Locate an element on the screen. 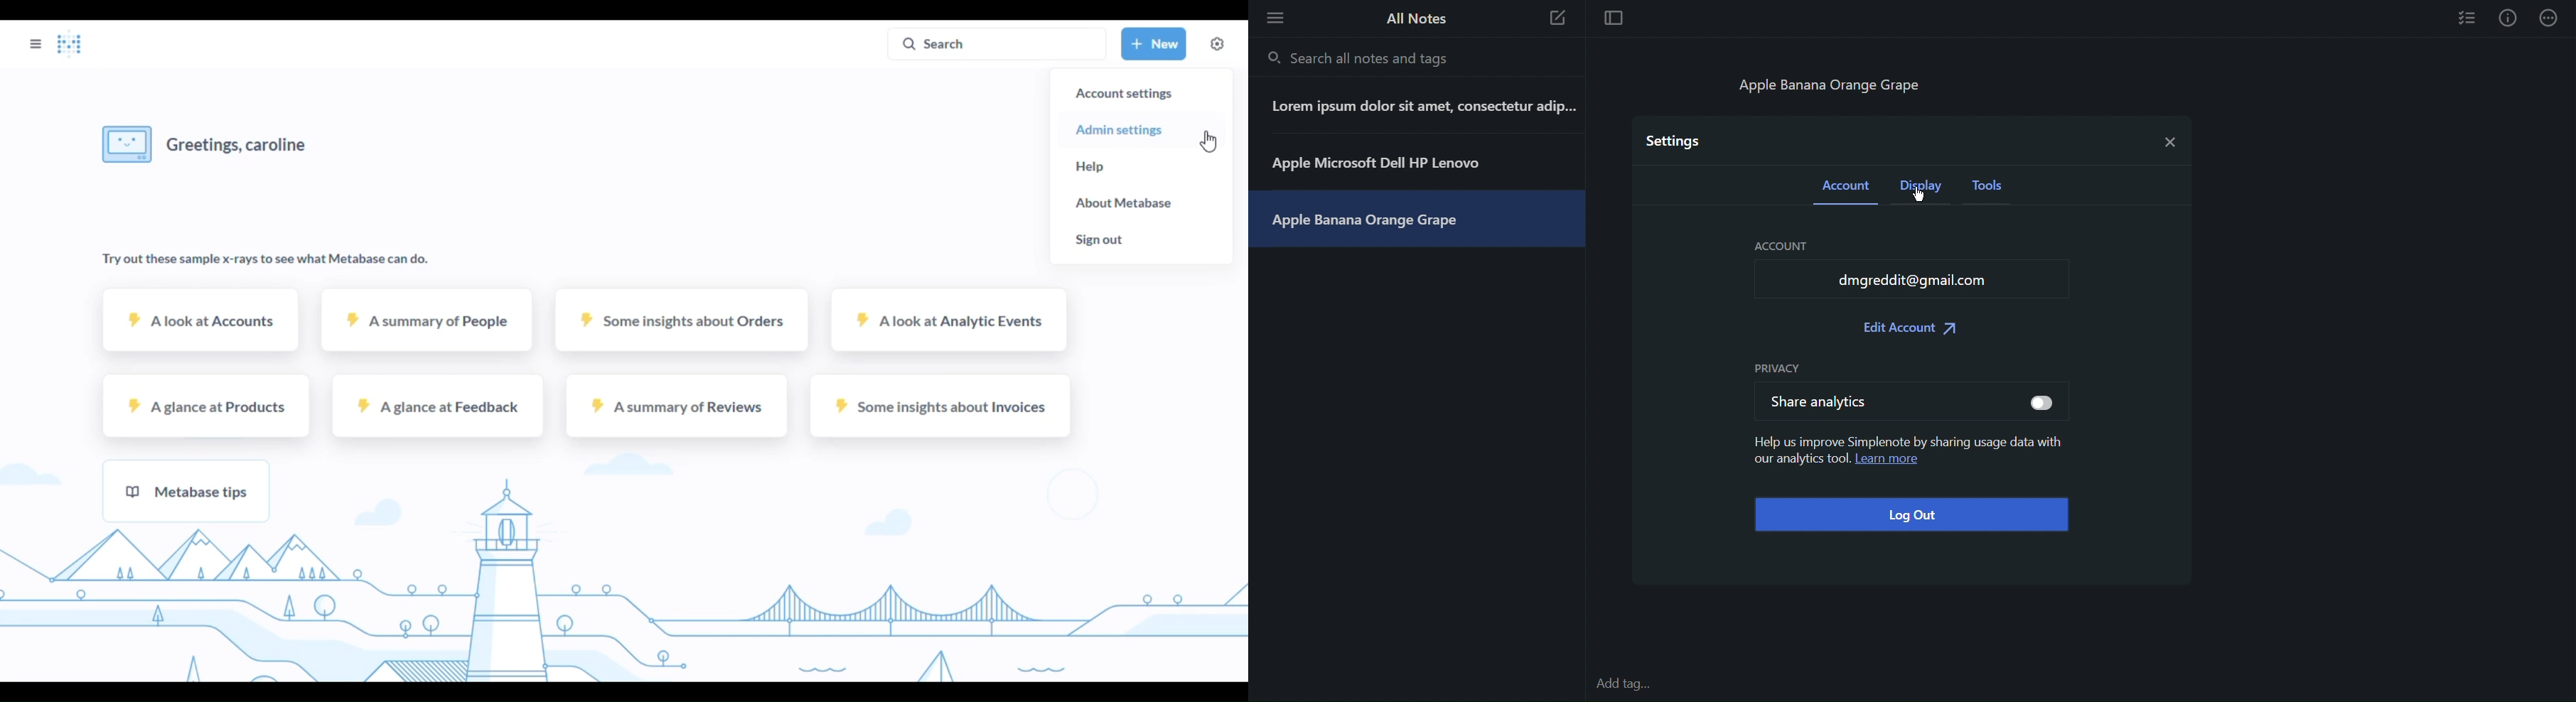 The height and width of the screenshot is (728, 2576). Privacy is located at coordinates (1778, 368).